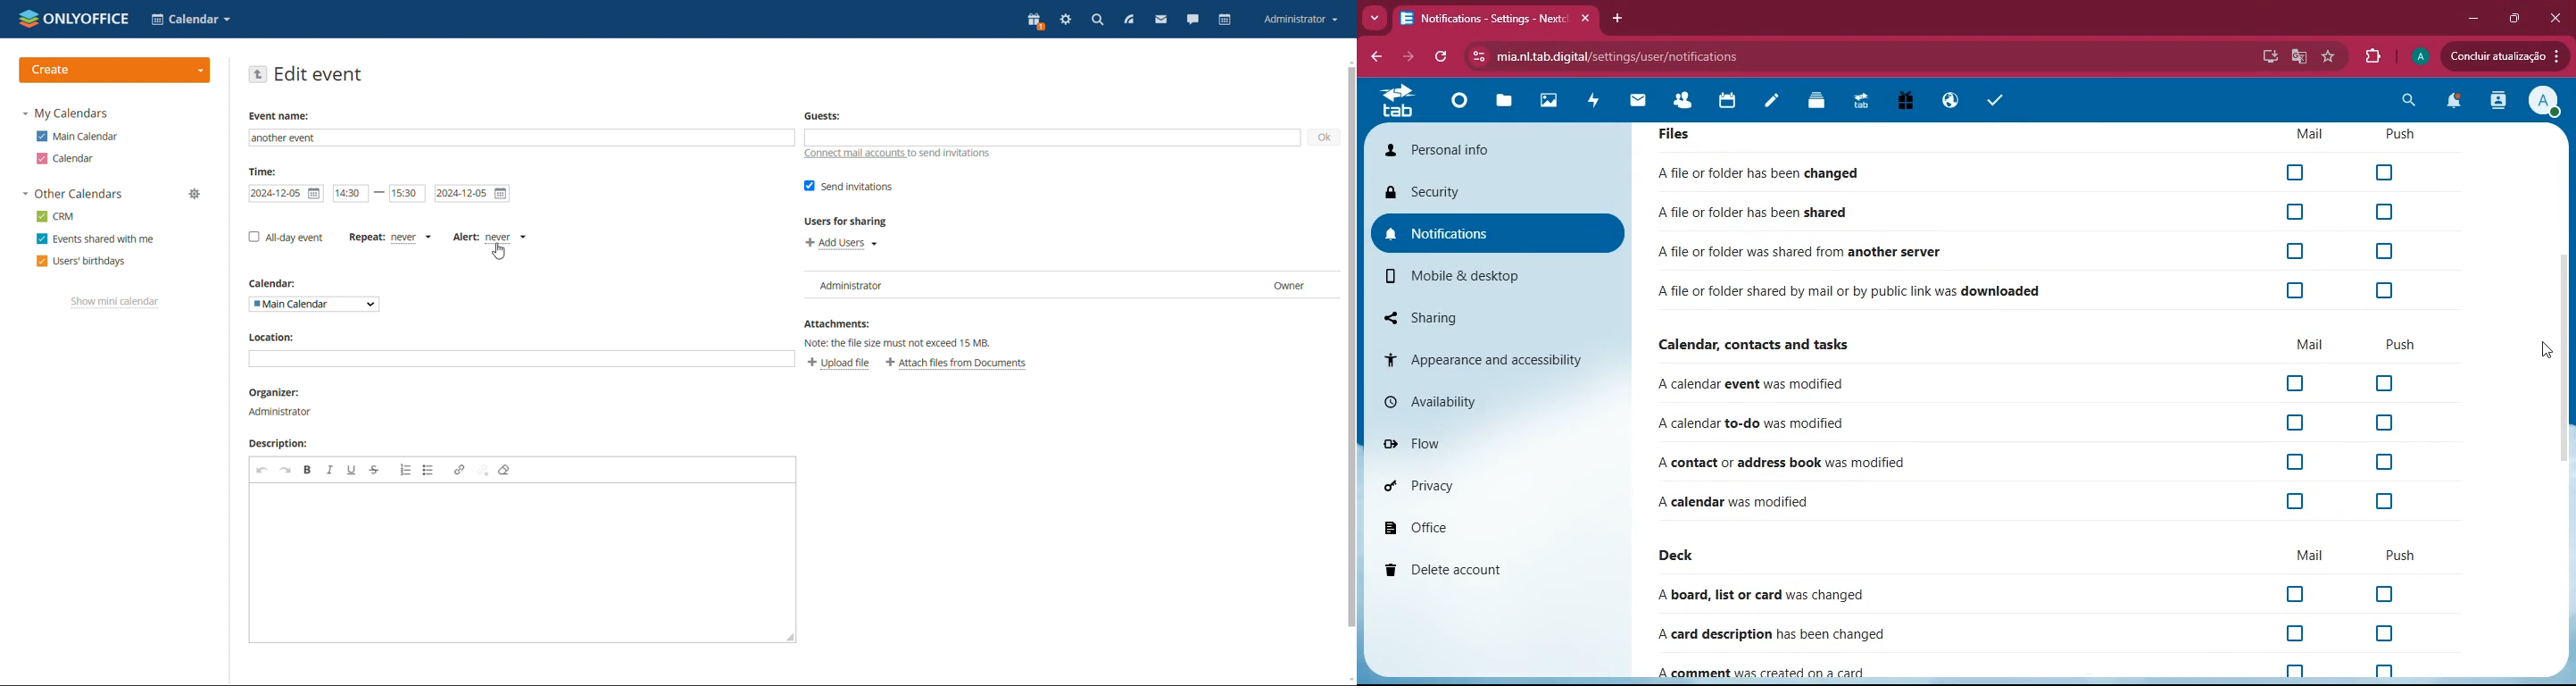  What do you see at coordinates (1996, 101) in the screenshot?
I see `task` at bounding box center [1996, 101].